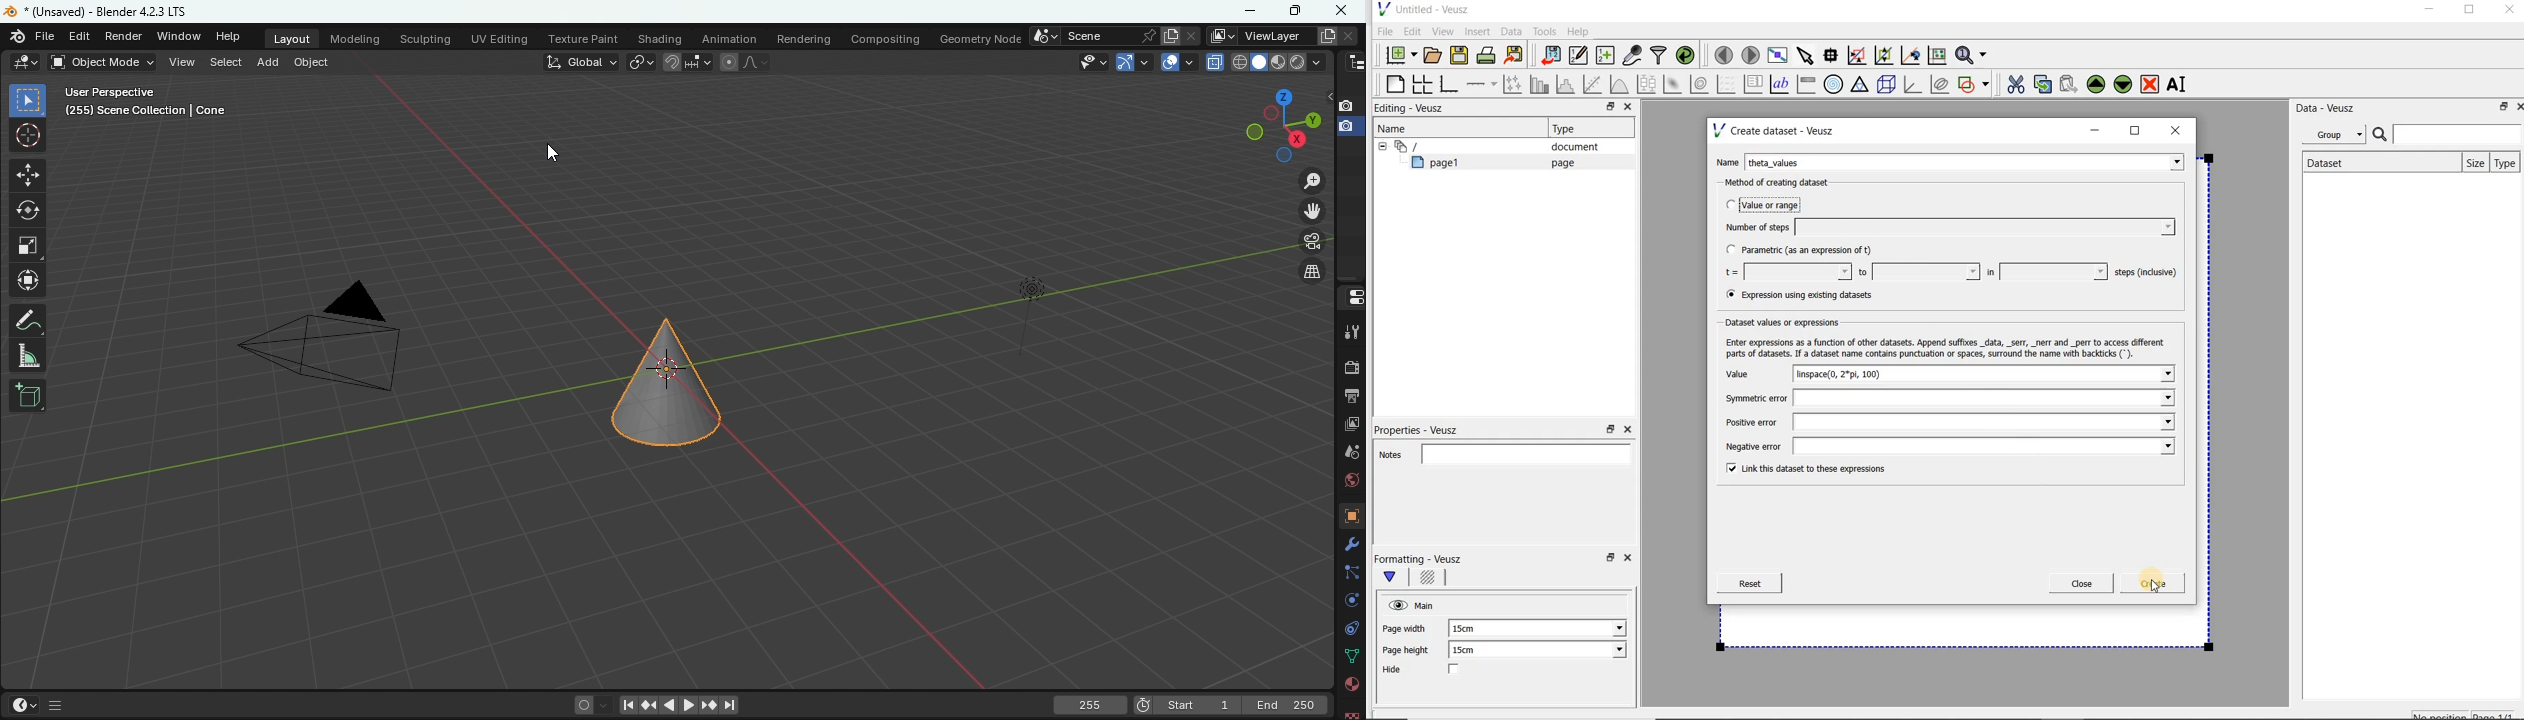 Image resolution: width=2548 pixels, height=728 pixels. What do you see at coordinates (1781, 83) in the screenshot?
I see `text label` at bounding box center [1781, 83].